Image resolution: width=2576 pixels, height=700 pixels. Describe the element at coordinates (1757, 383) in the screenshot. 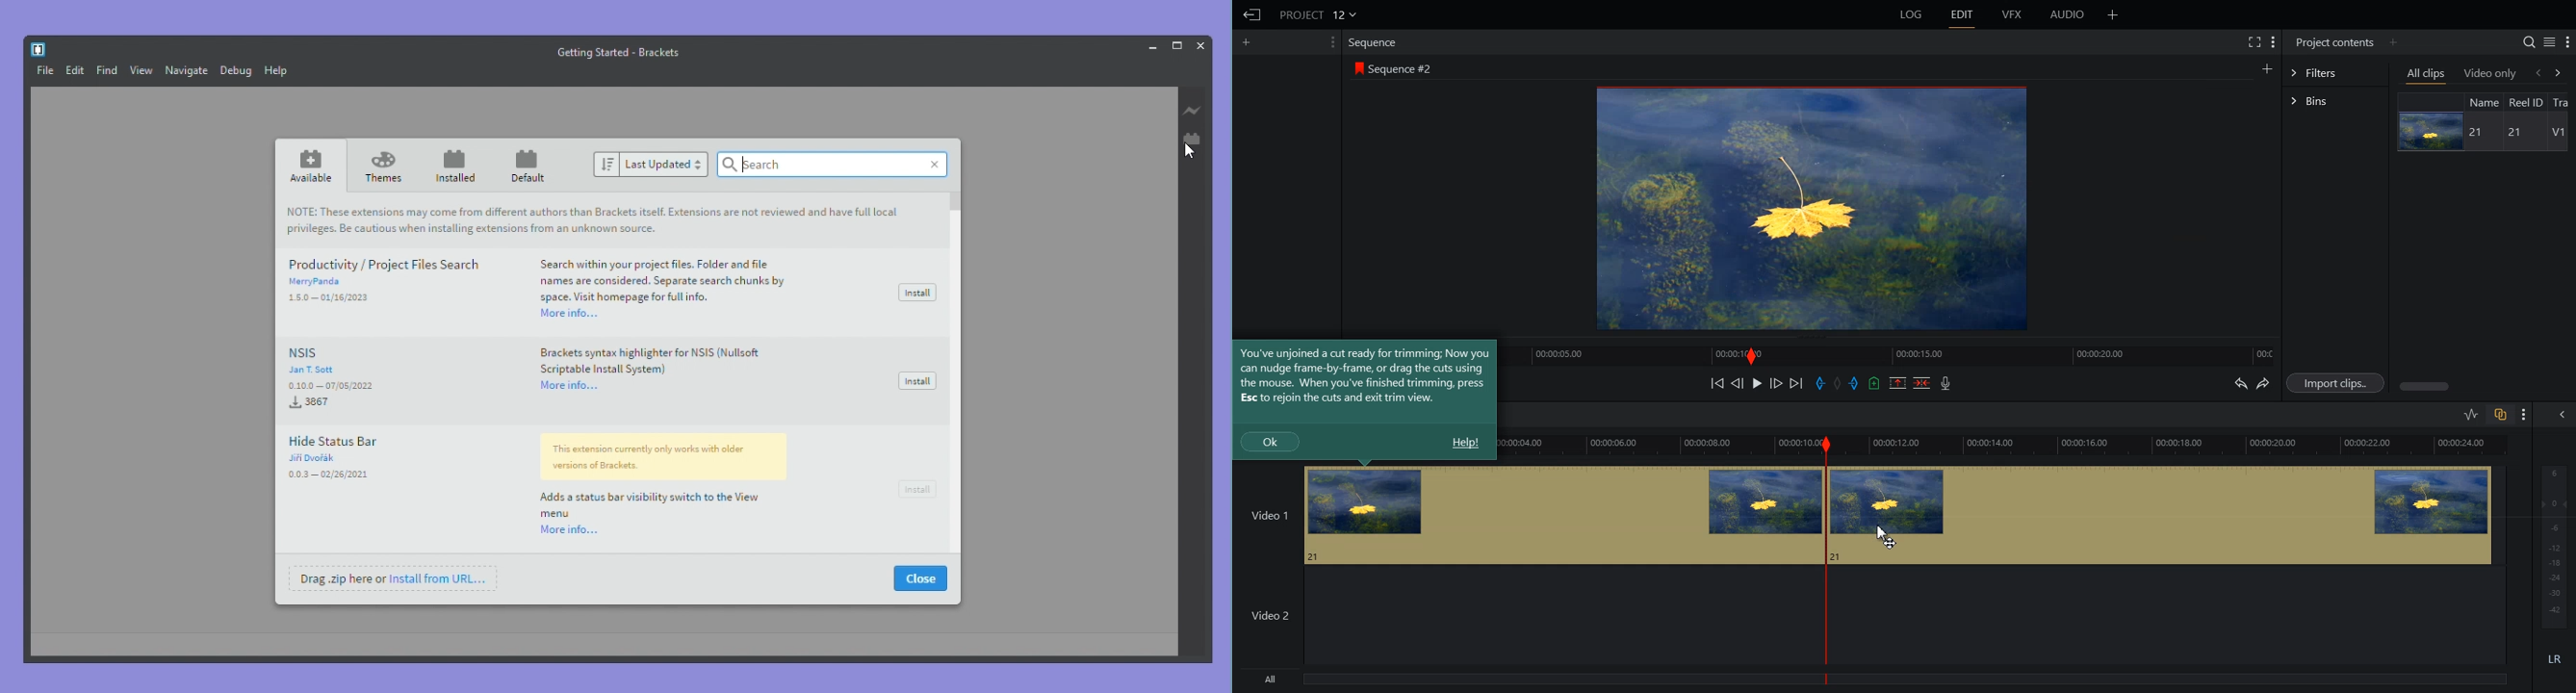

I see `Play` at that location.